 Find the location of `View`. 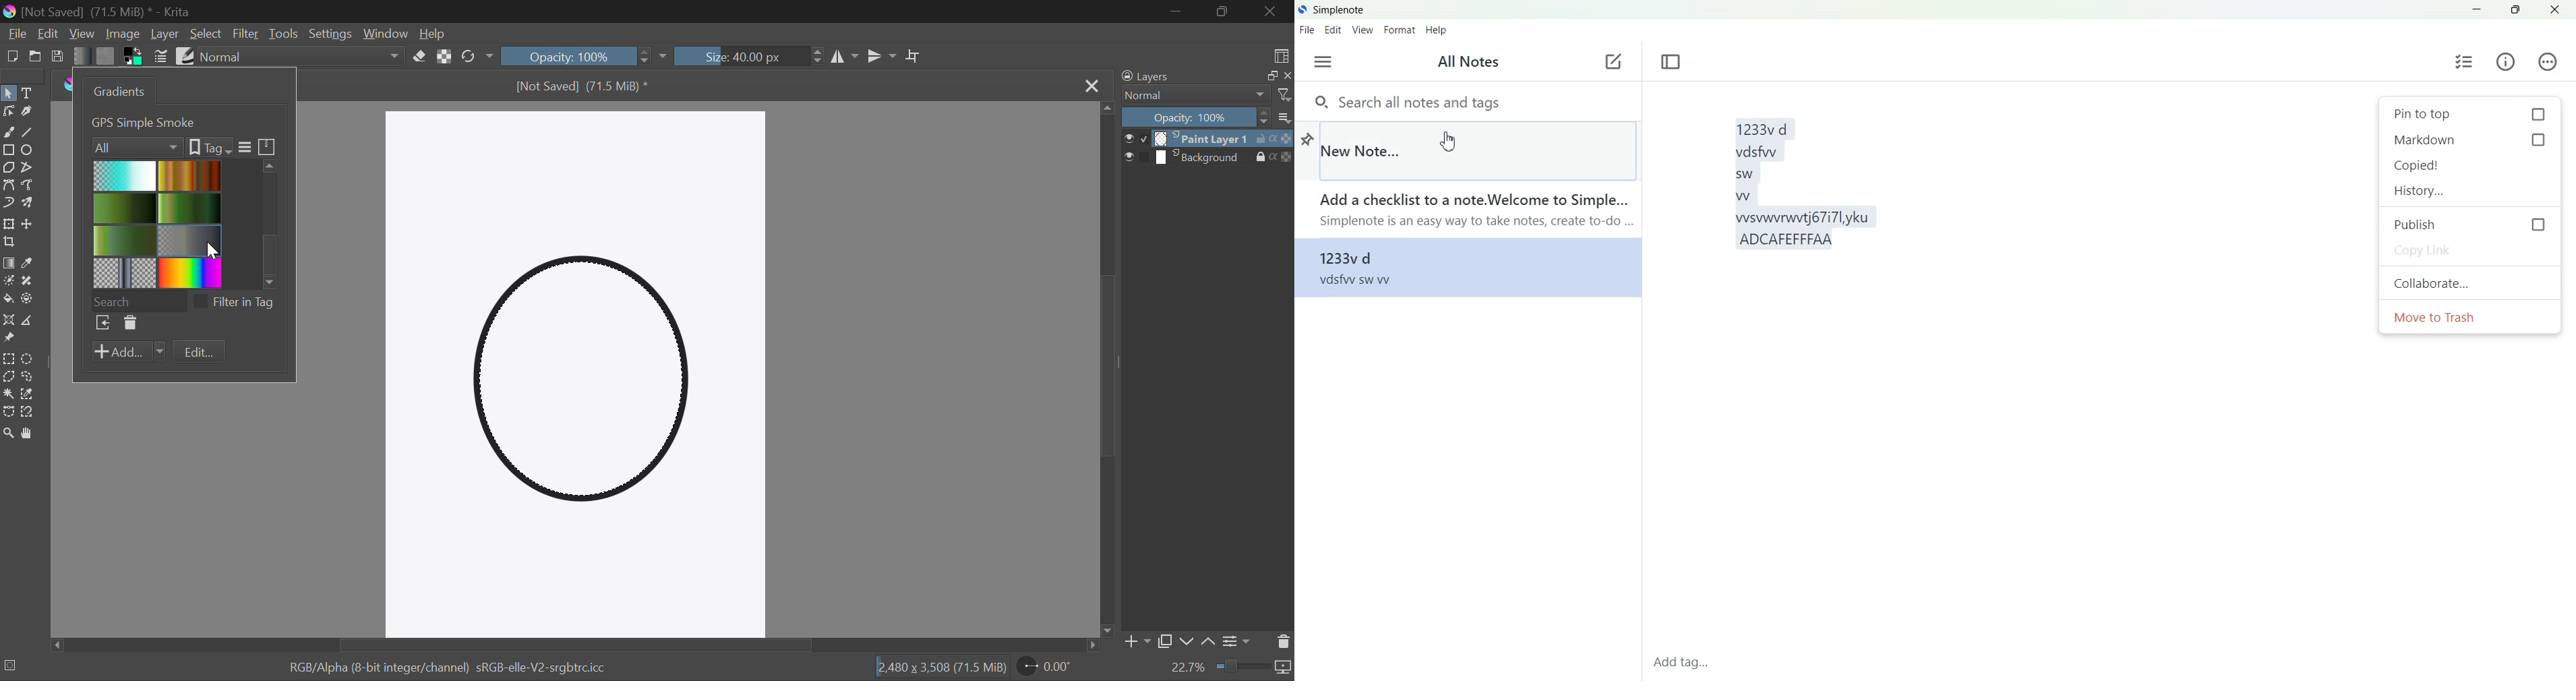

View is located at coordinates (1361, 31).